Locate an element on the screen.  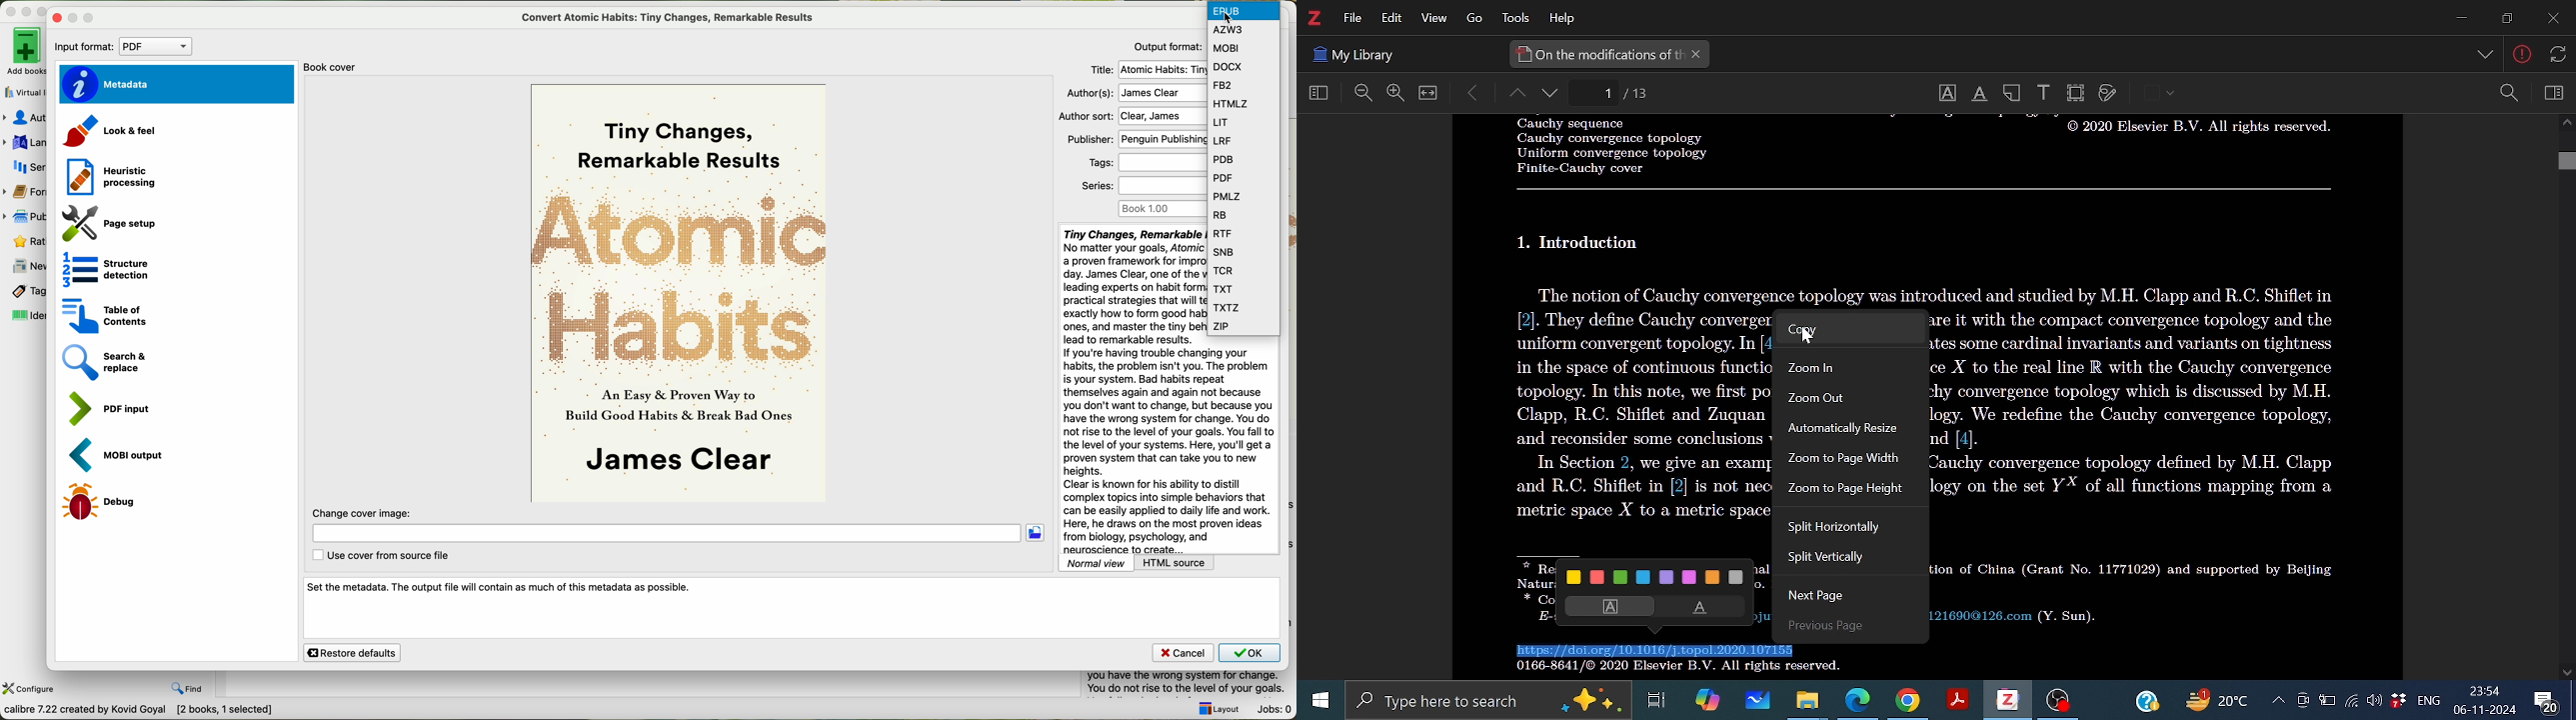
Restore down is located at coordinates (2504, 18).